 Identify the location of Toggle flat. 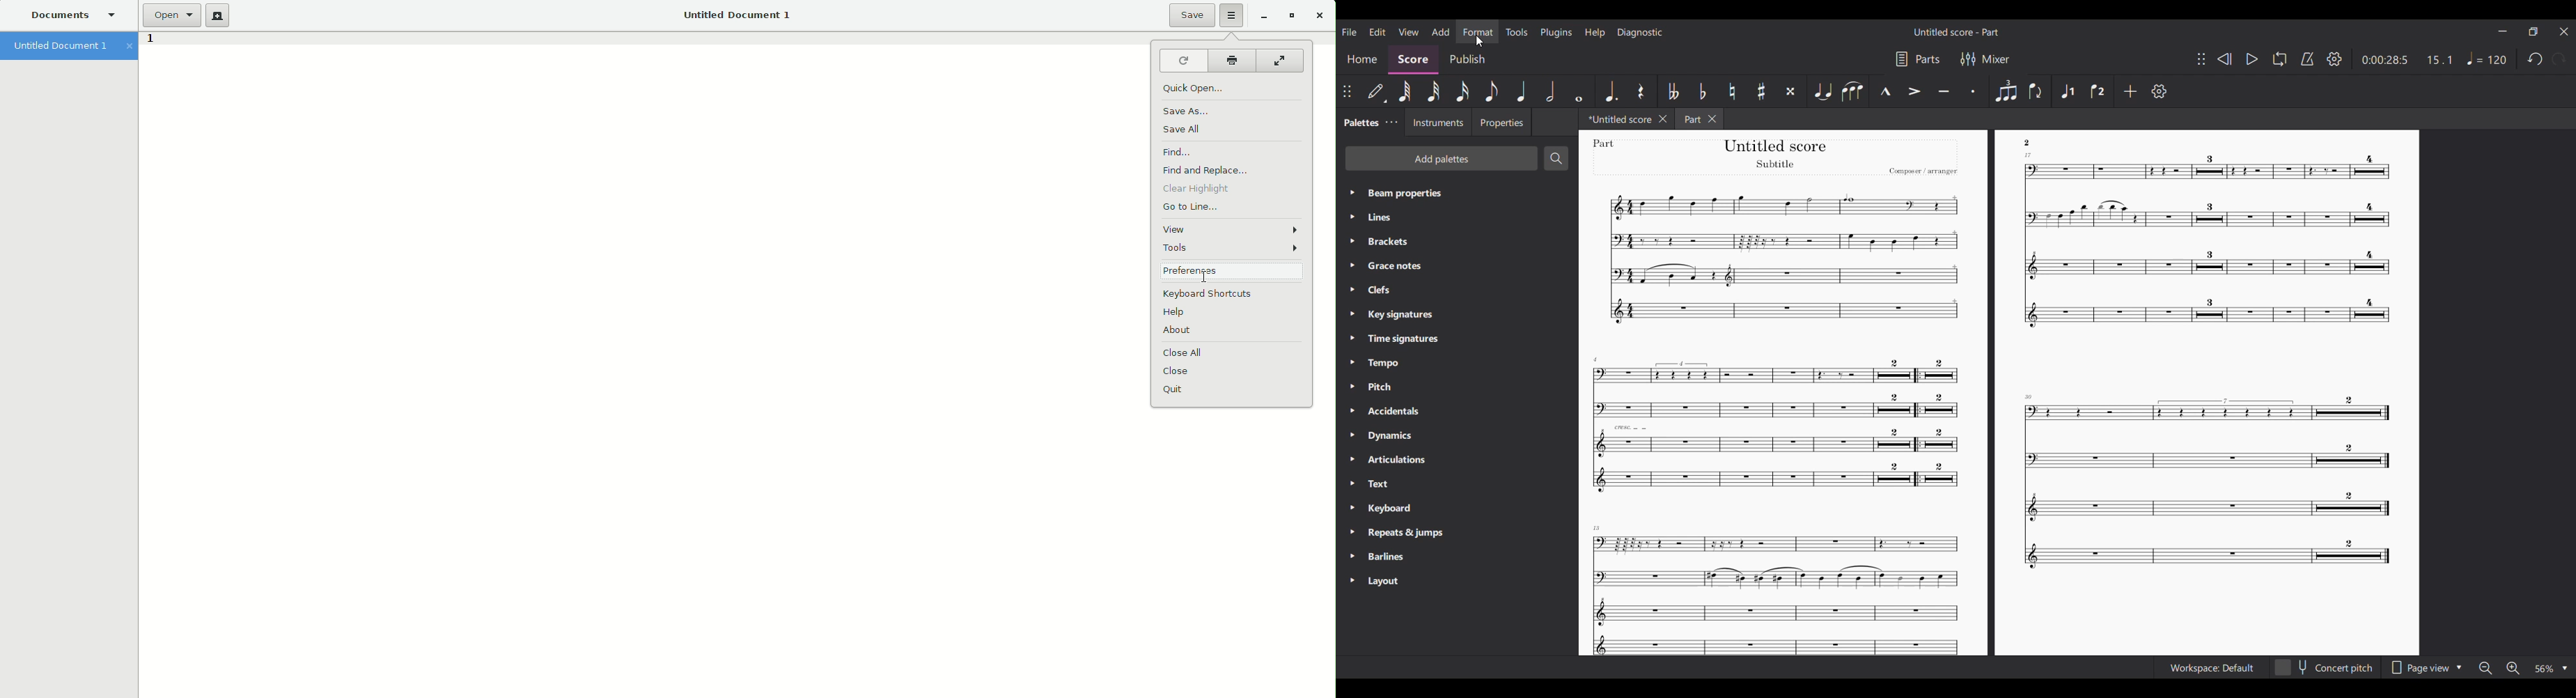
(1703, 92).